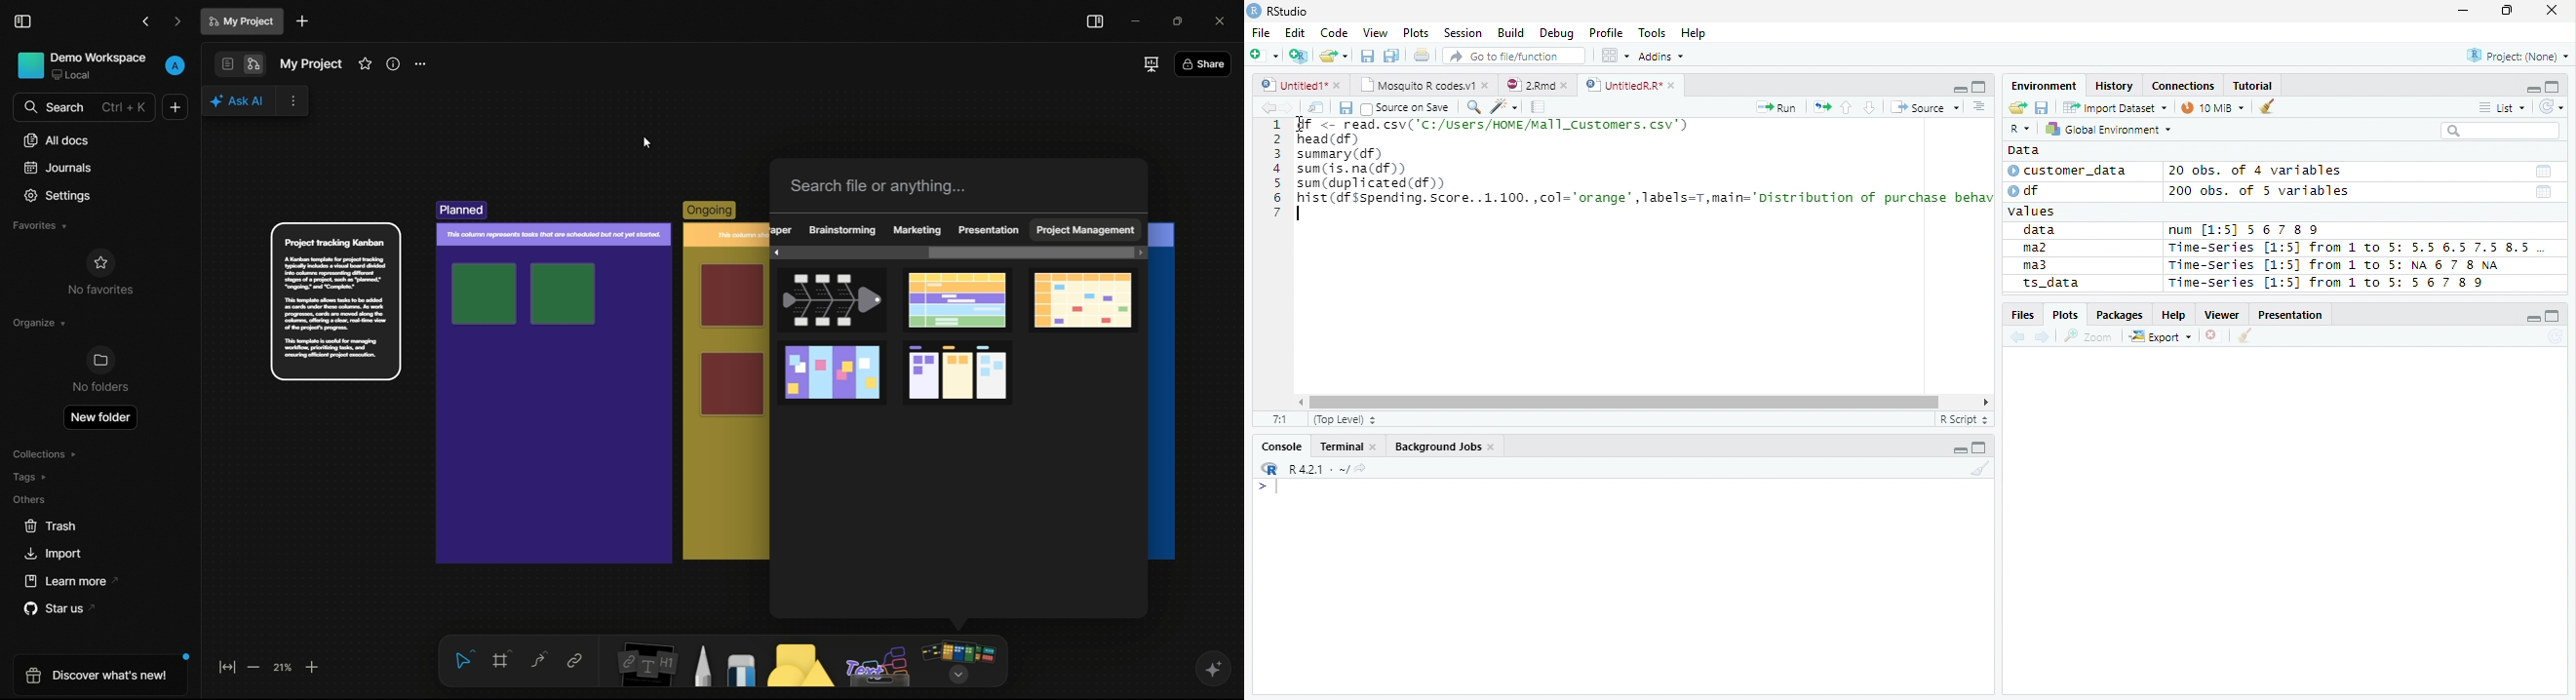 Image resolution: width=2576 pixels, height=700 pixels. I want to click on Minimize, so click(2462, 13).